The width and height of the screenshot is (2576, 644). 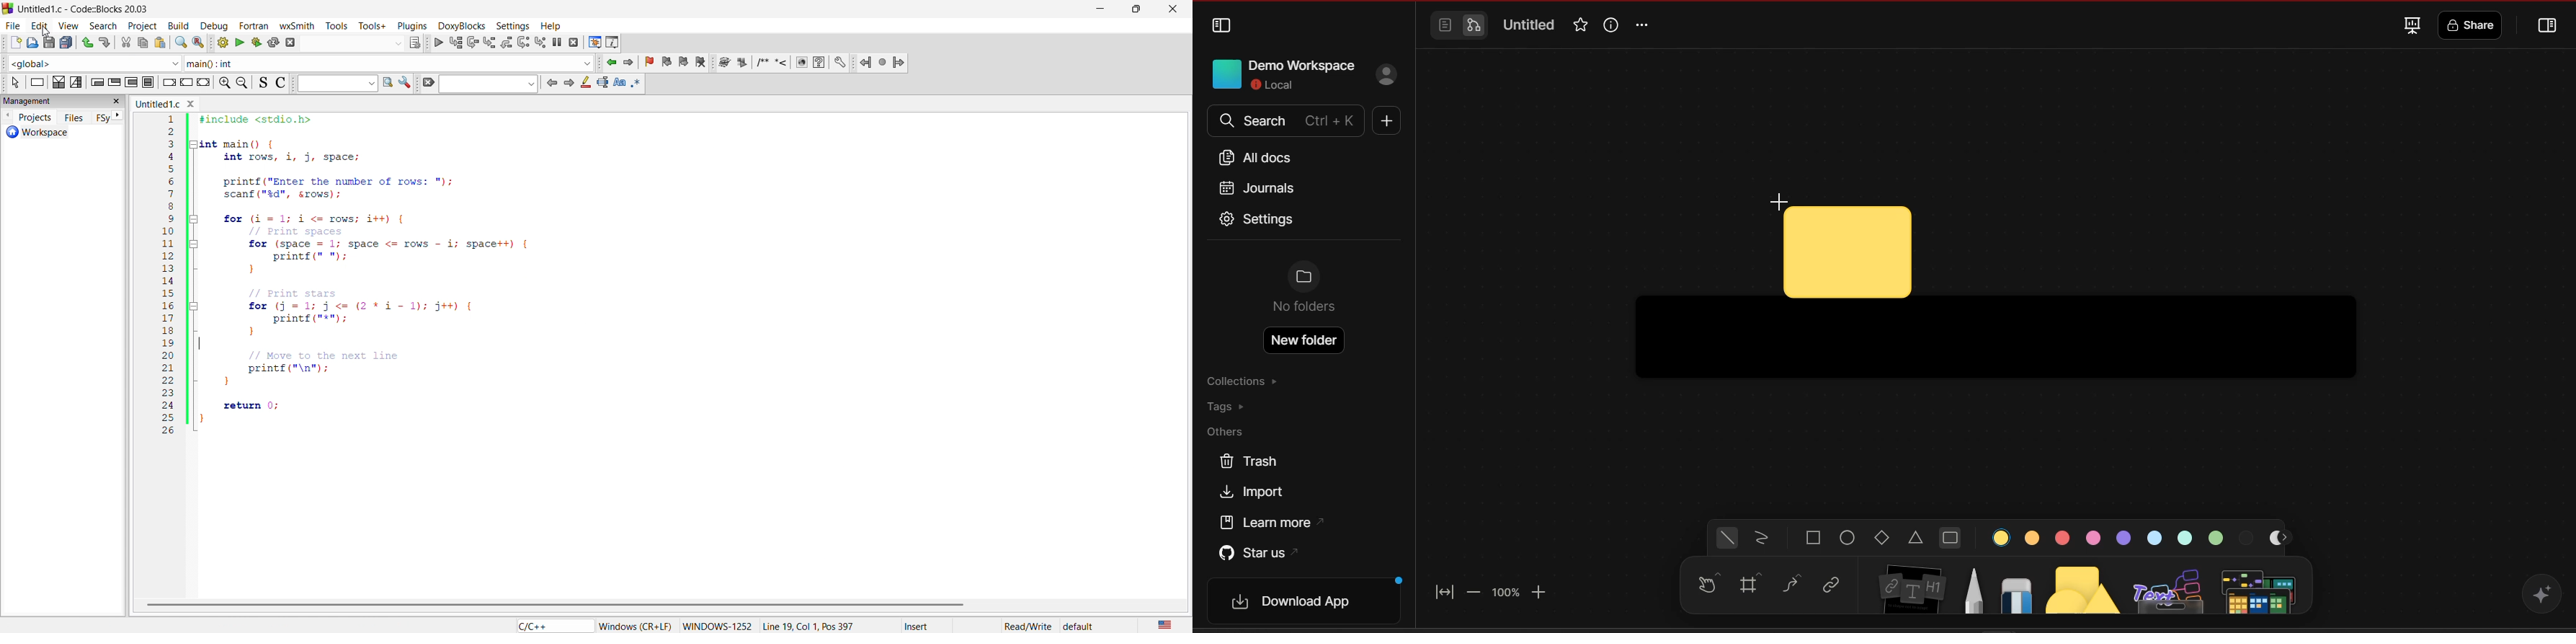 What do you see at coordinates (1257, 492) in the screenshot?
I see `import` at bounding box center [1257, 492].